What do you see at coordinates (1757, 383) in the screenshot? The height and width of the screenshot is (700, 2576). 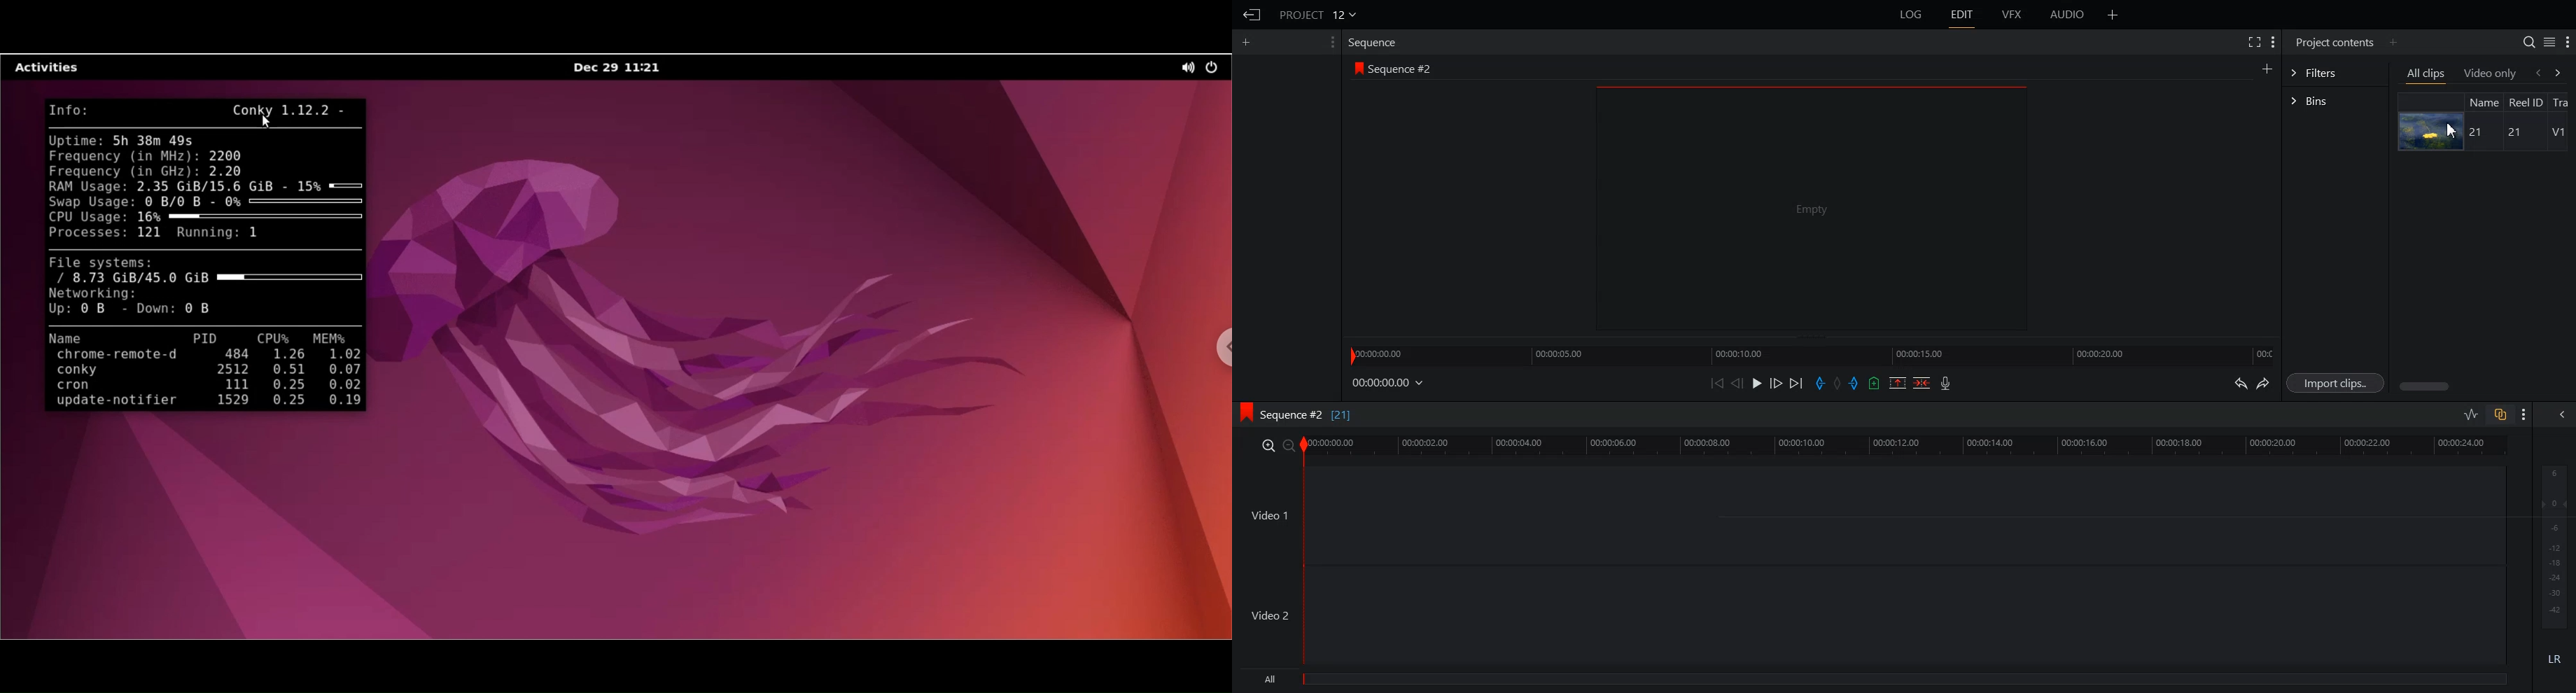 I see `Play` at bounding box center [1757, 383].